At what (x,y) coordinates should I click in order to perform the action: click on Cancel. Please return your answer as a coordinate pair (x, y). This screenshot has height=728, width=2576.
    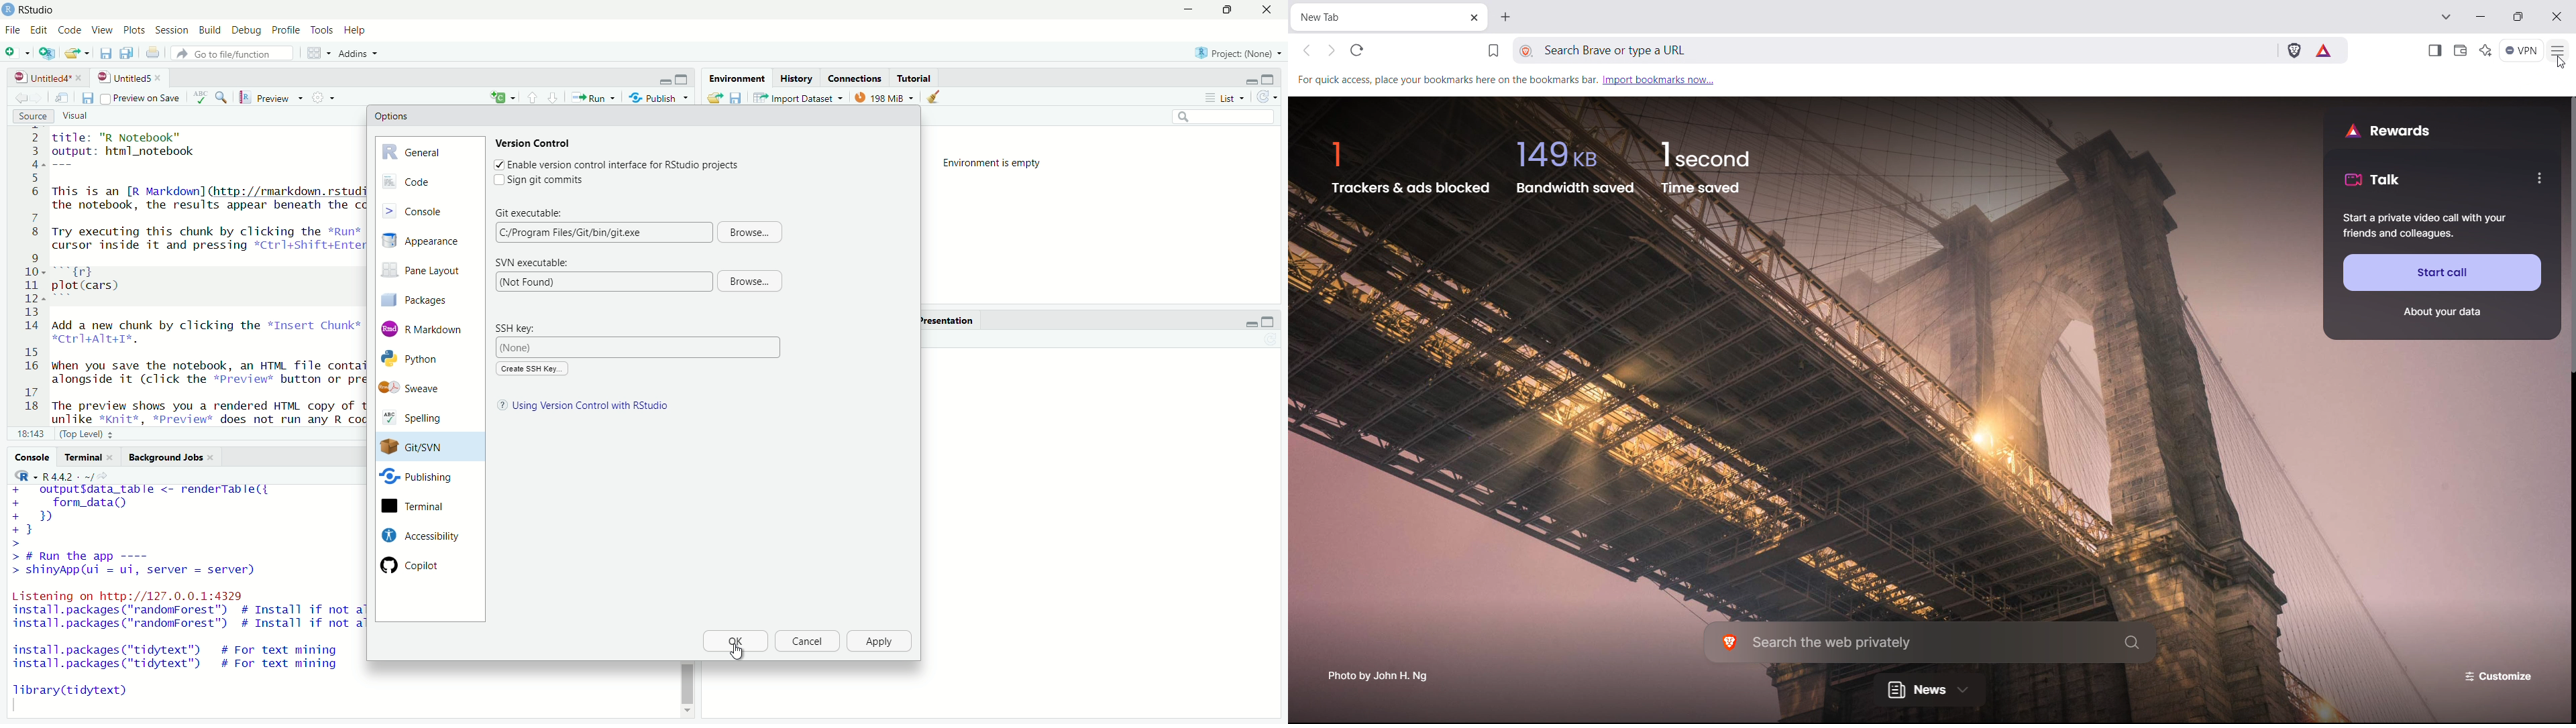
    Looking at the image, I should click on (806, 642).